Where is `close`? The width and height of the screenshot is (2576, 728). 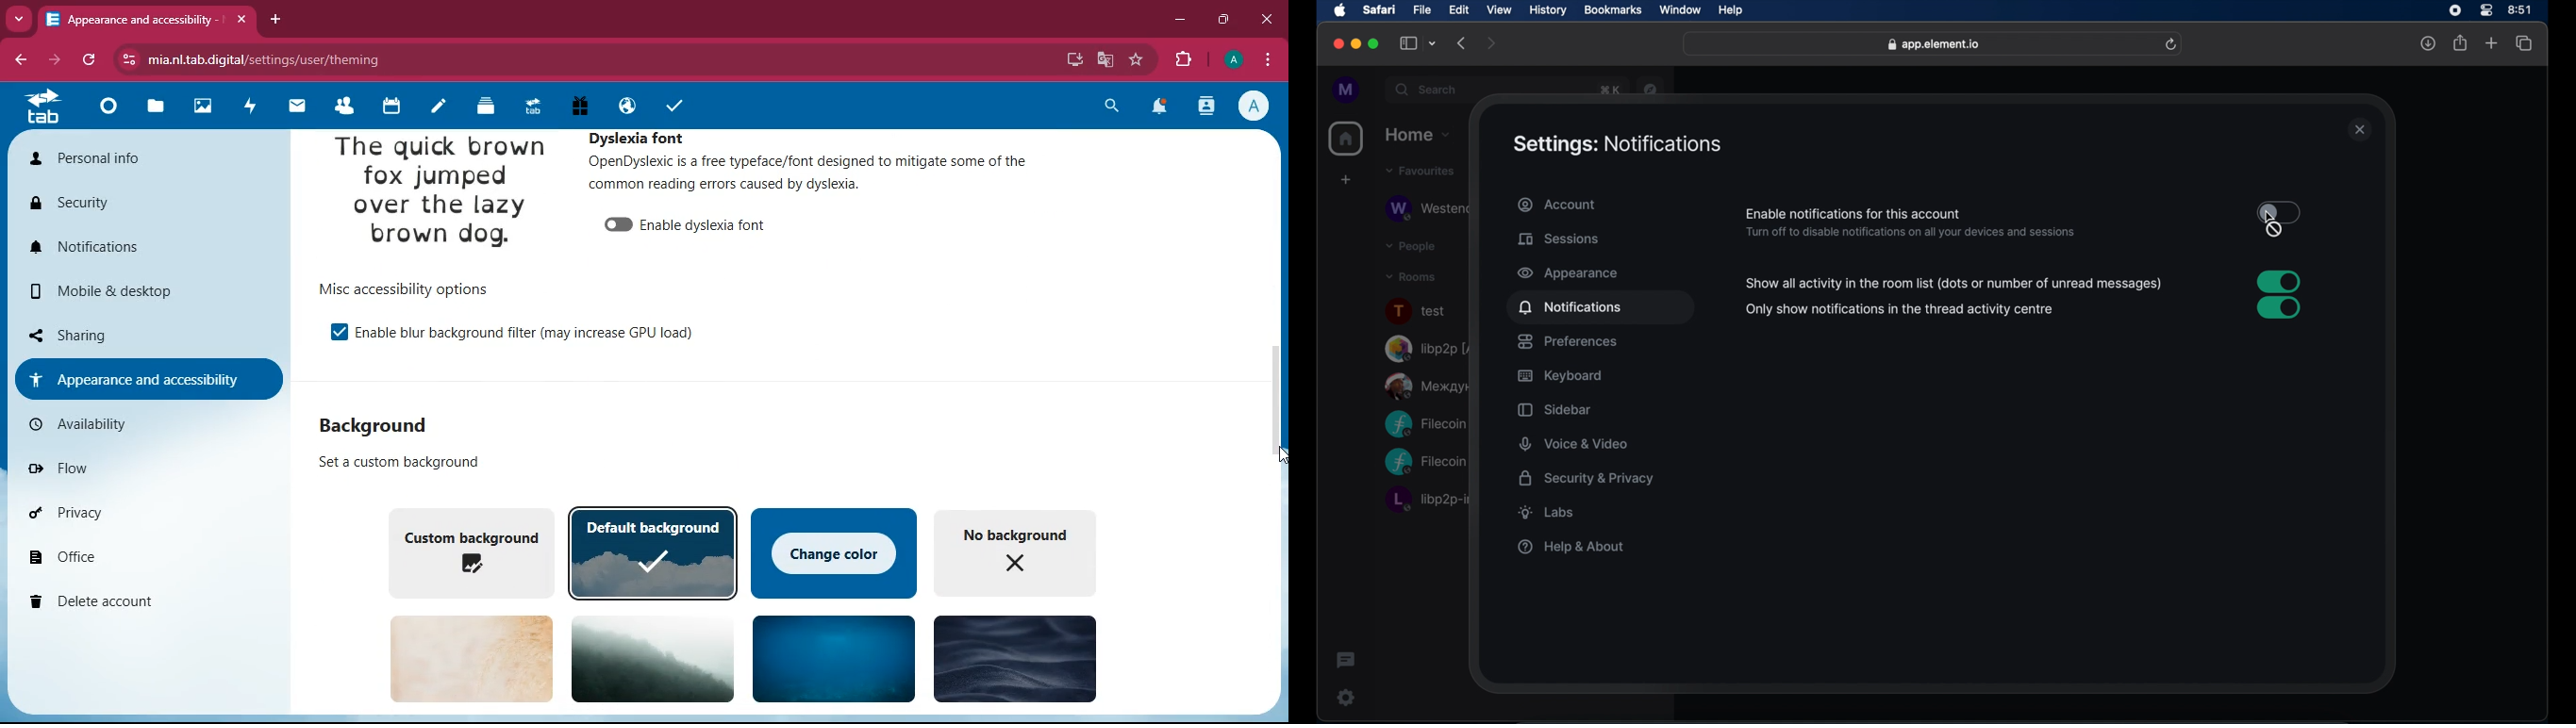 close is located at coordinates (1268, 20).